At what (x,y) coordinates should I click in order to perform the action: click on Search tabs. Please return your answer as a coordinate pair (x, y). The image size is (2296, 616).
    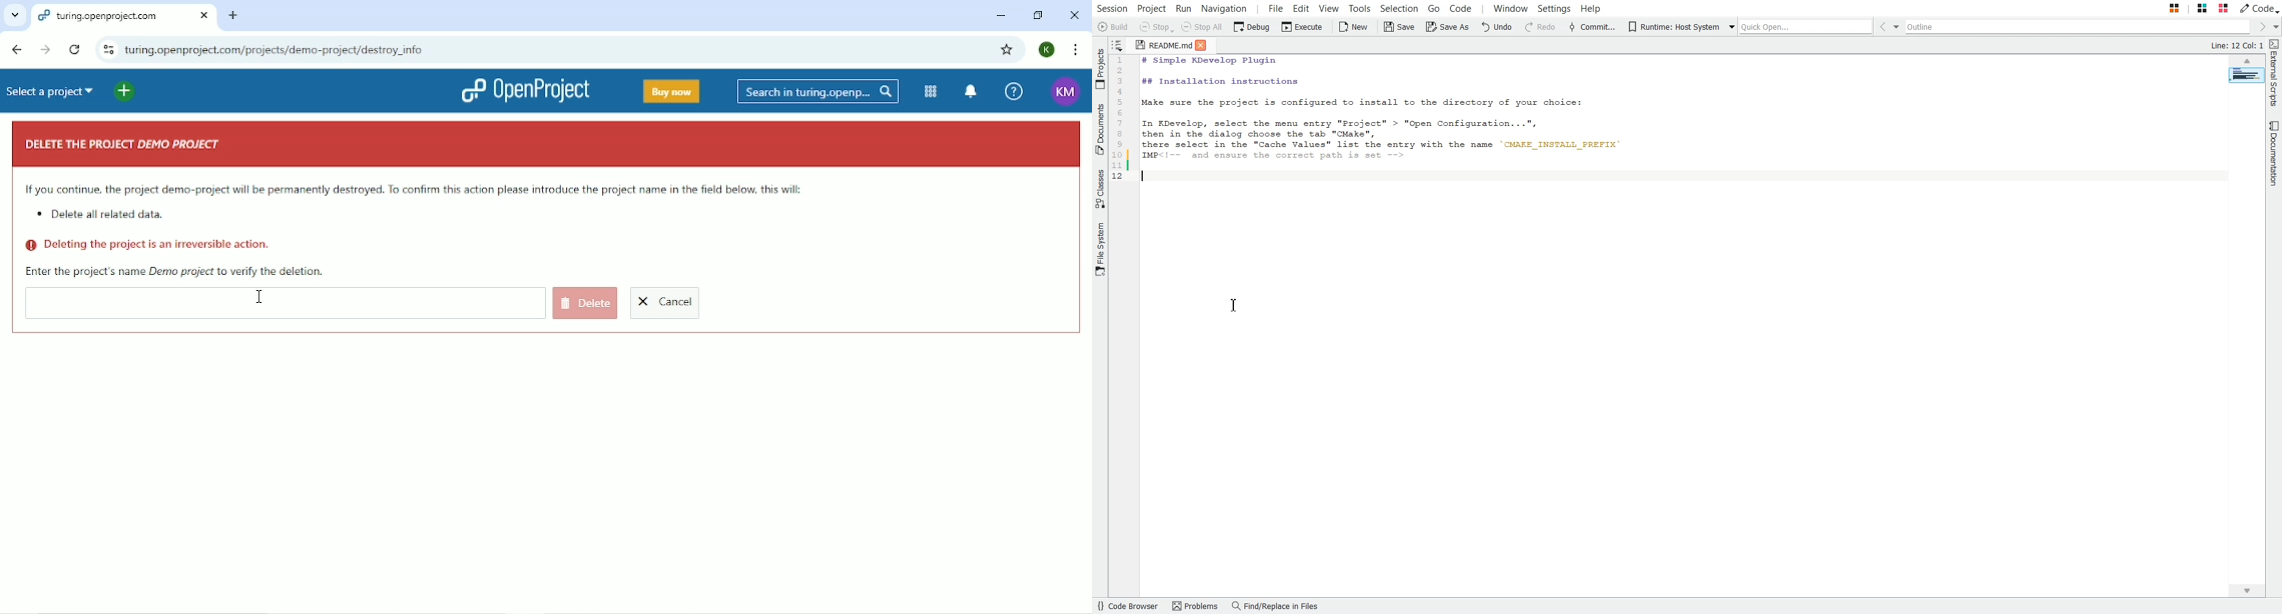
    Looking at the image, I should click on (15, 16).